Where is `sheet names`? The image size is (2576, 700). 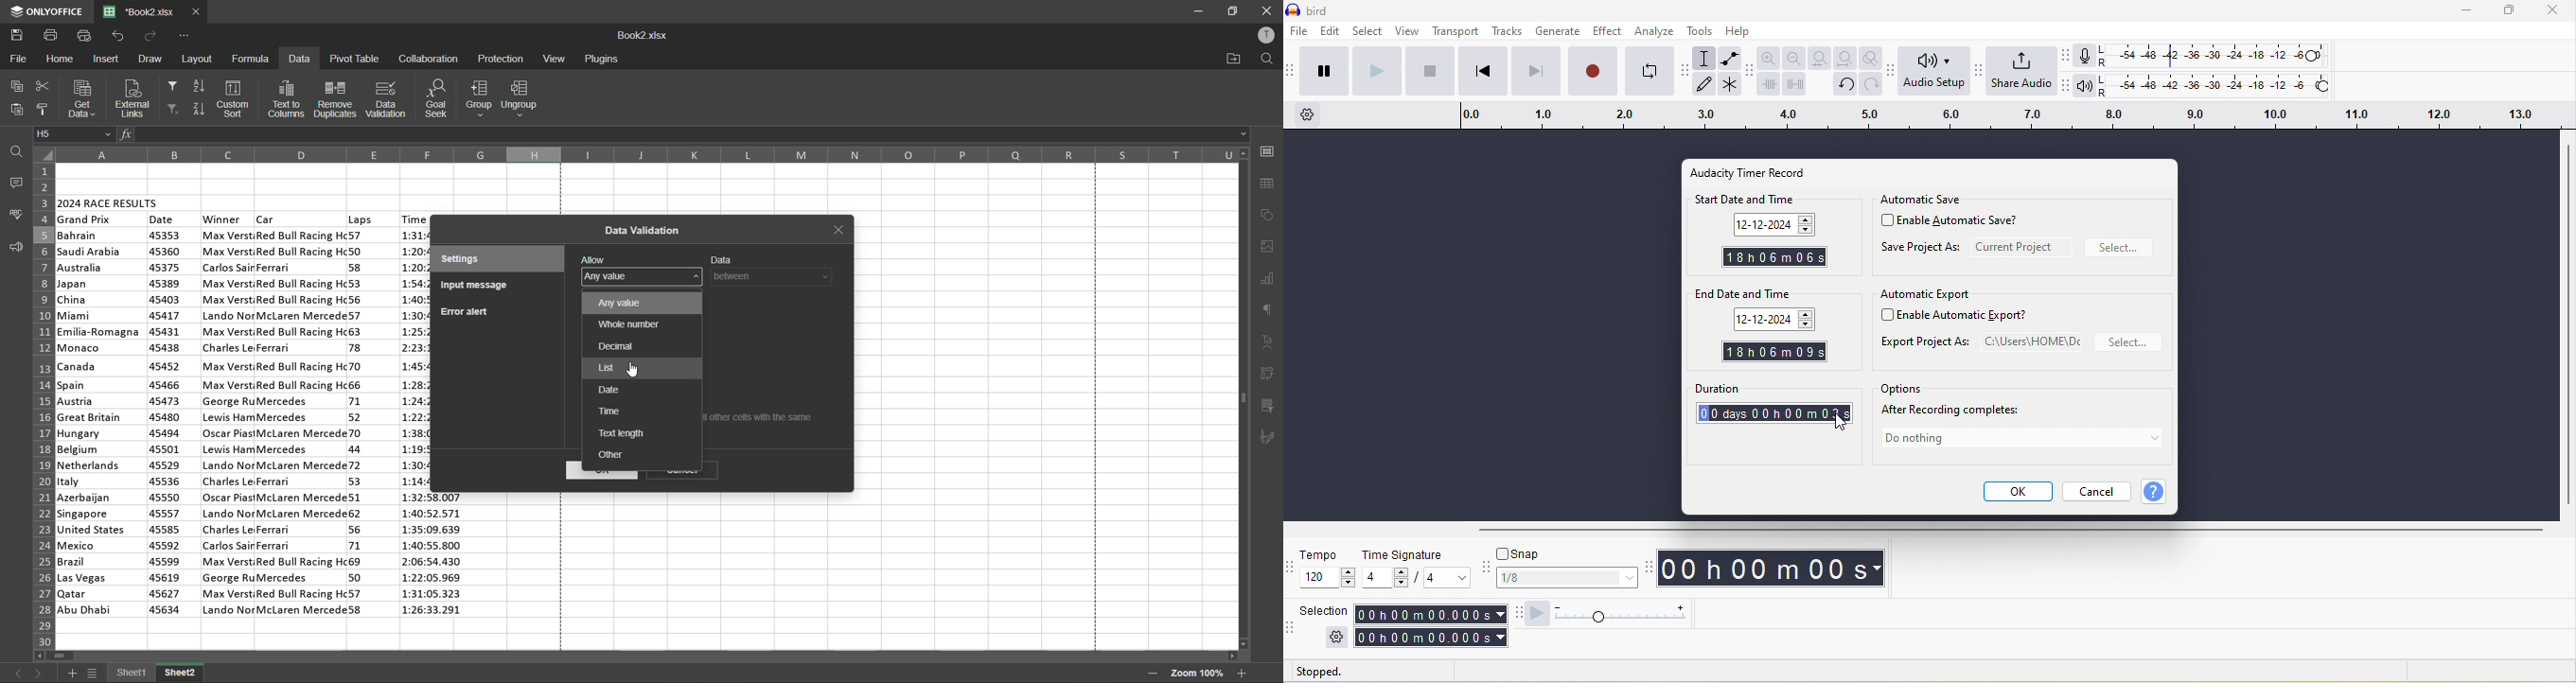 sheet names is located at coordinates (156, 674).